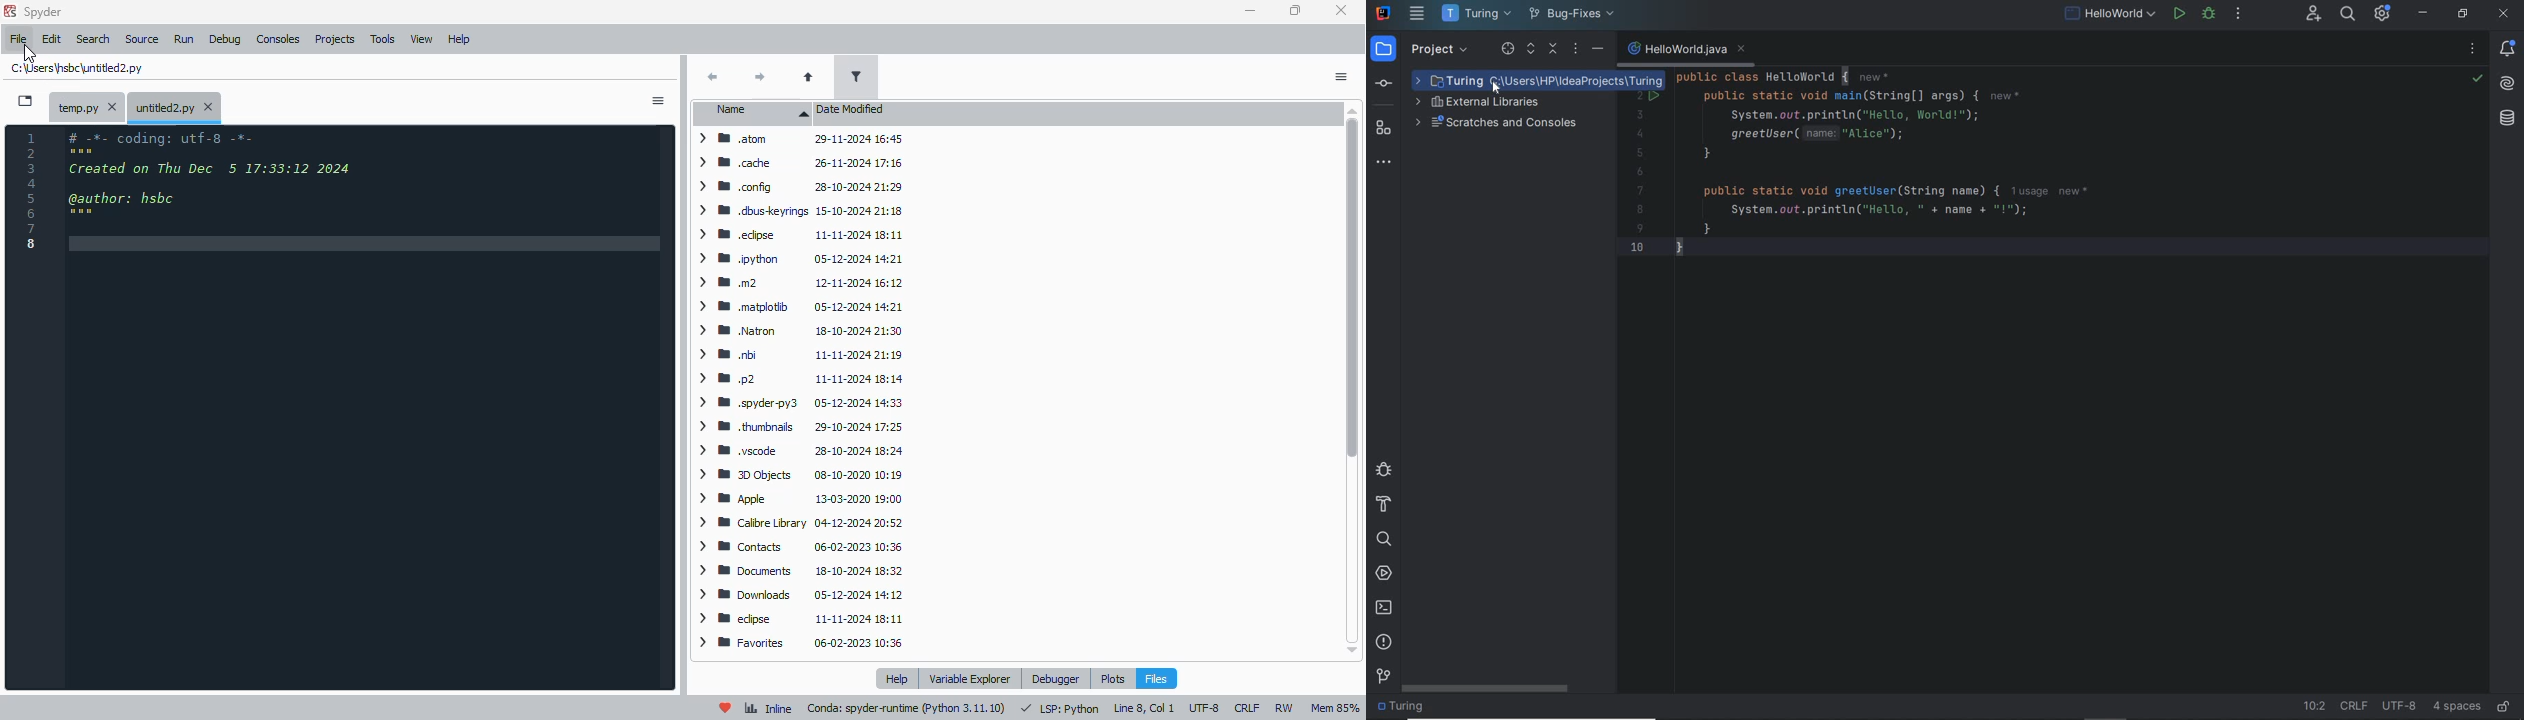  What do you see at coordinates (799, 354) in the screenshot?
I see `> Wm bi 11-11-2024 21:19` at bounding box center [799, 354].